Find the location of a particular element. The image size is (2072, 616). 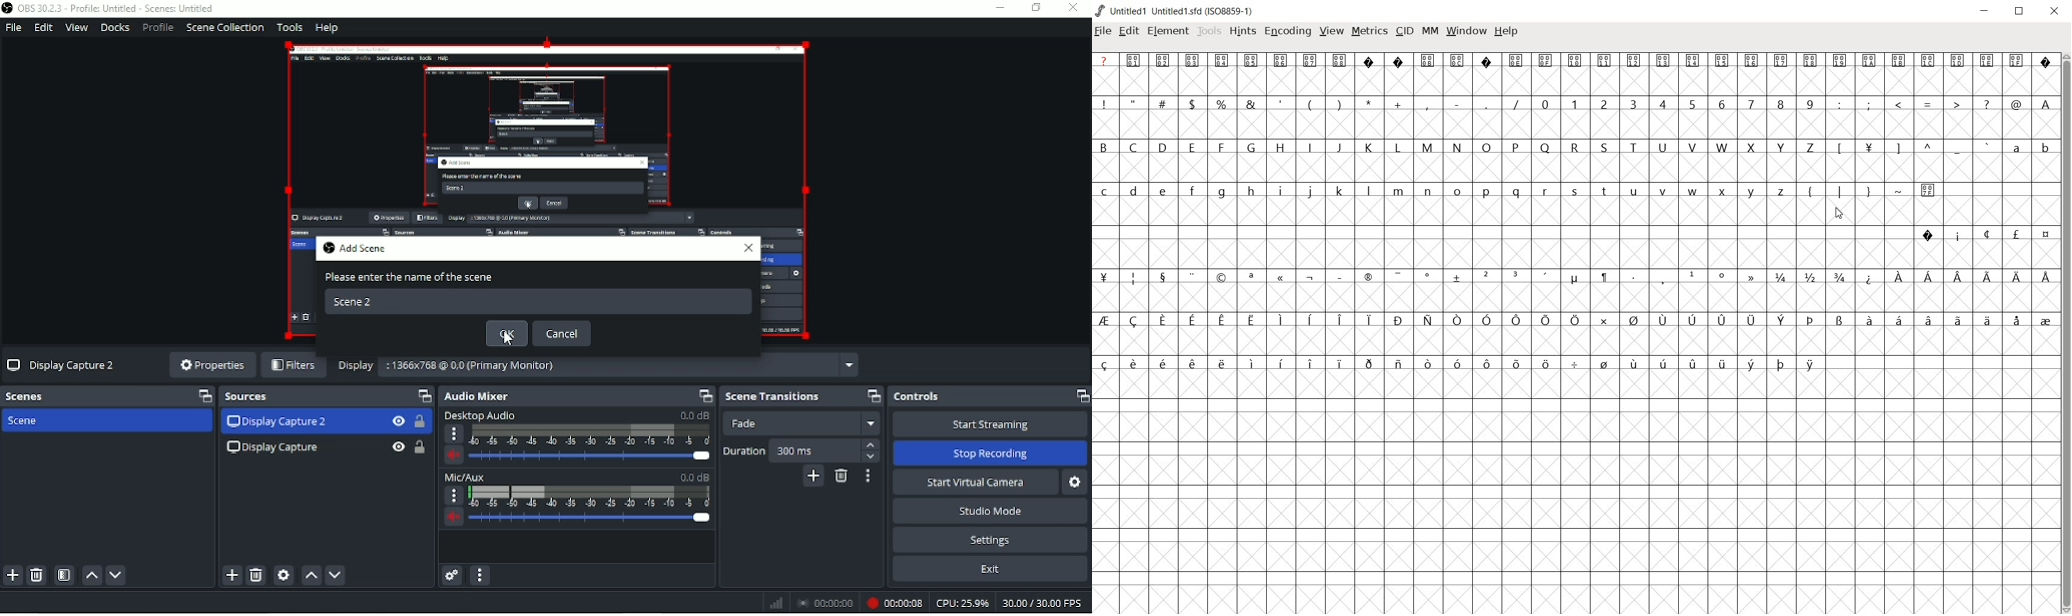

special letters is located at coordinates (1574, 320).